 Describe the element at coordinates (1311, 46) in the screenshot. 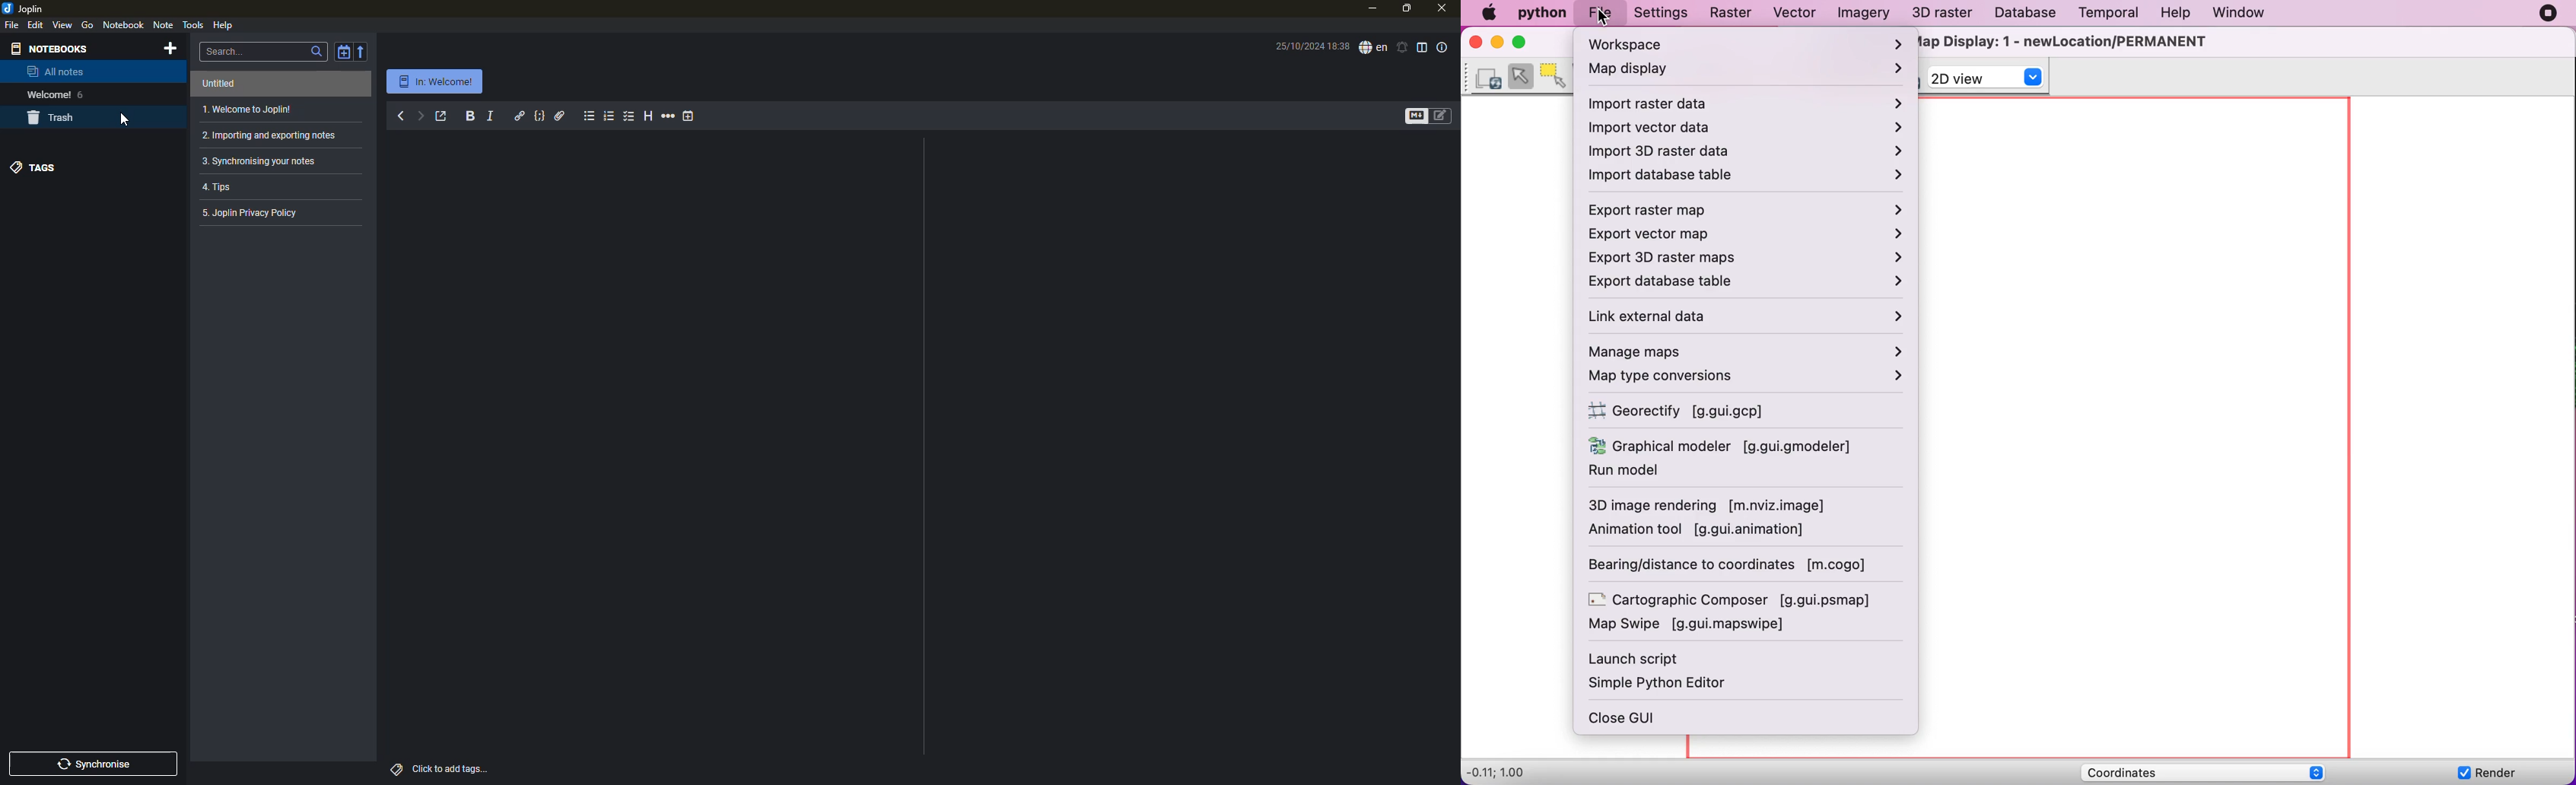

I see `25/10/2024 18:38` at that location.